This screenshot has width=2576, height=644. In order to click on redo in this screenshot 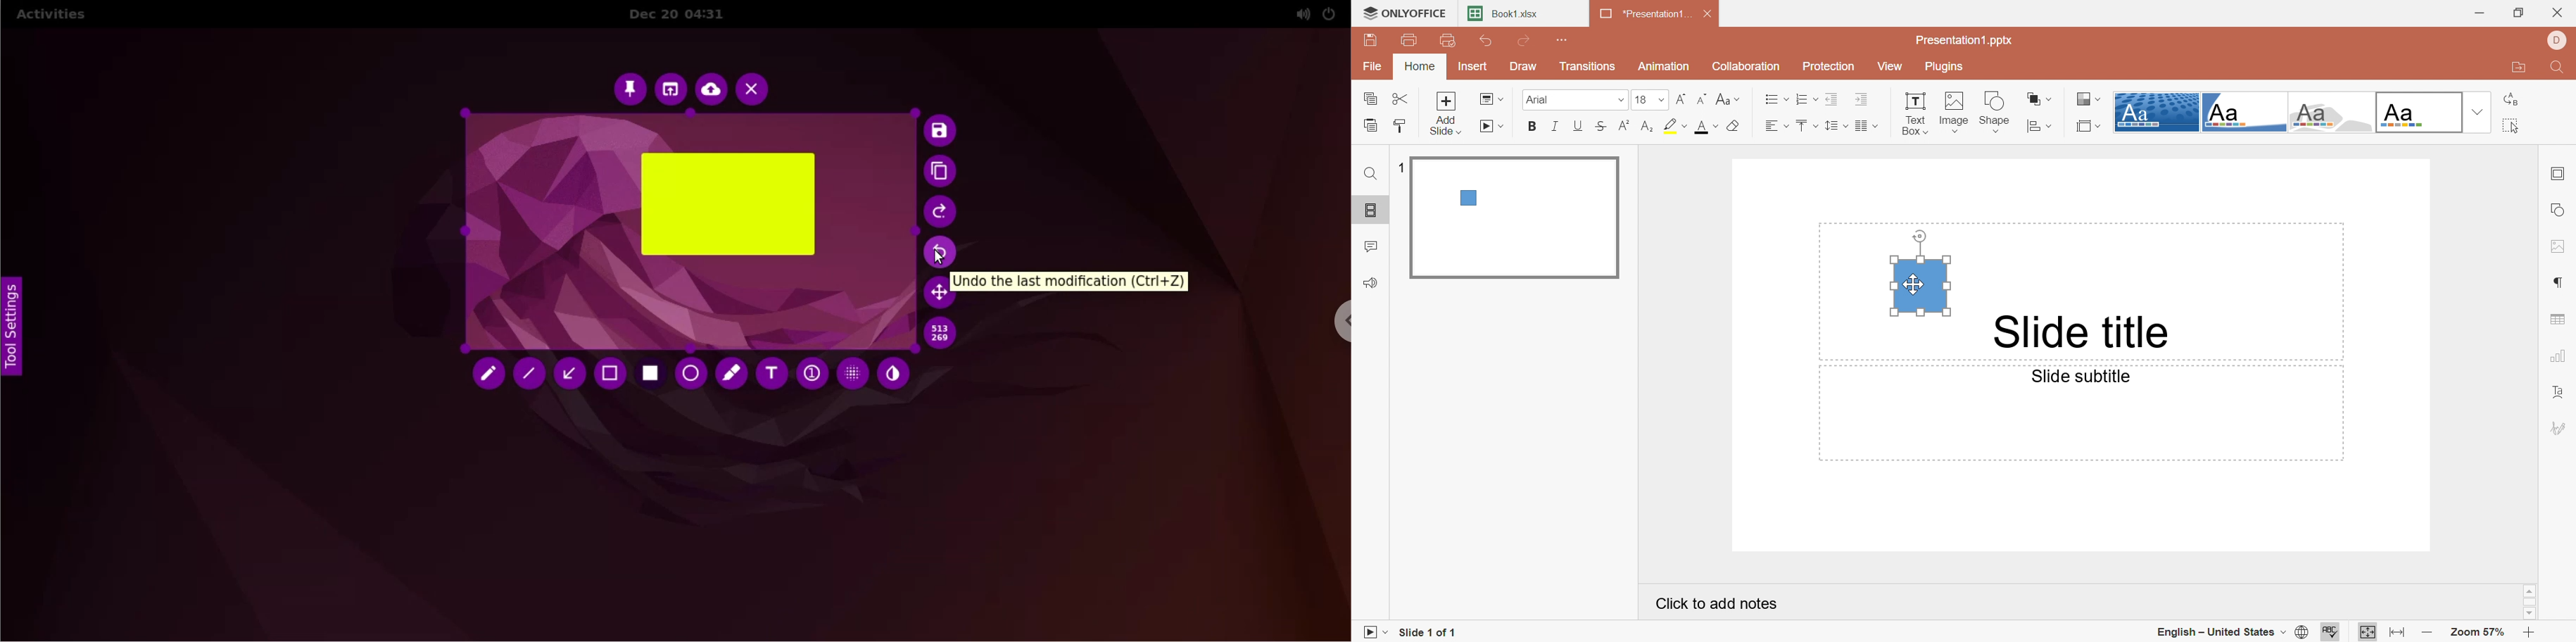, I will do `click(940, 213)`.